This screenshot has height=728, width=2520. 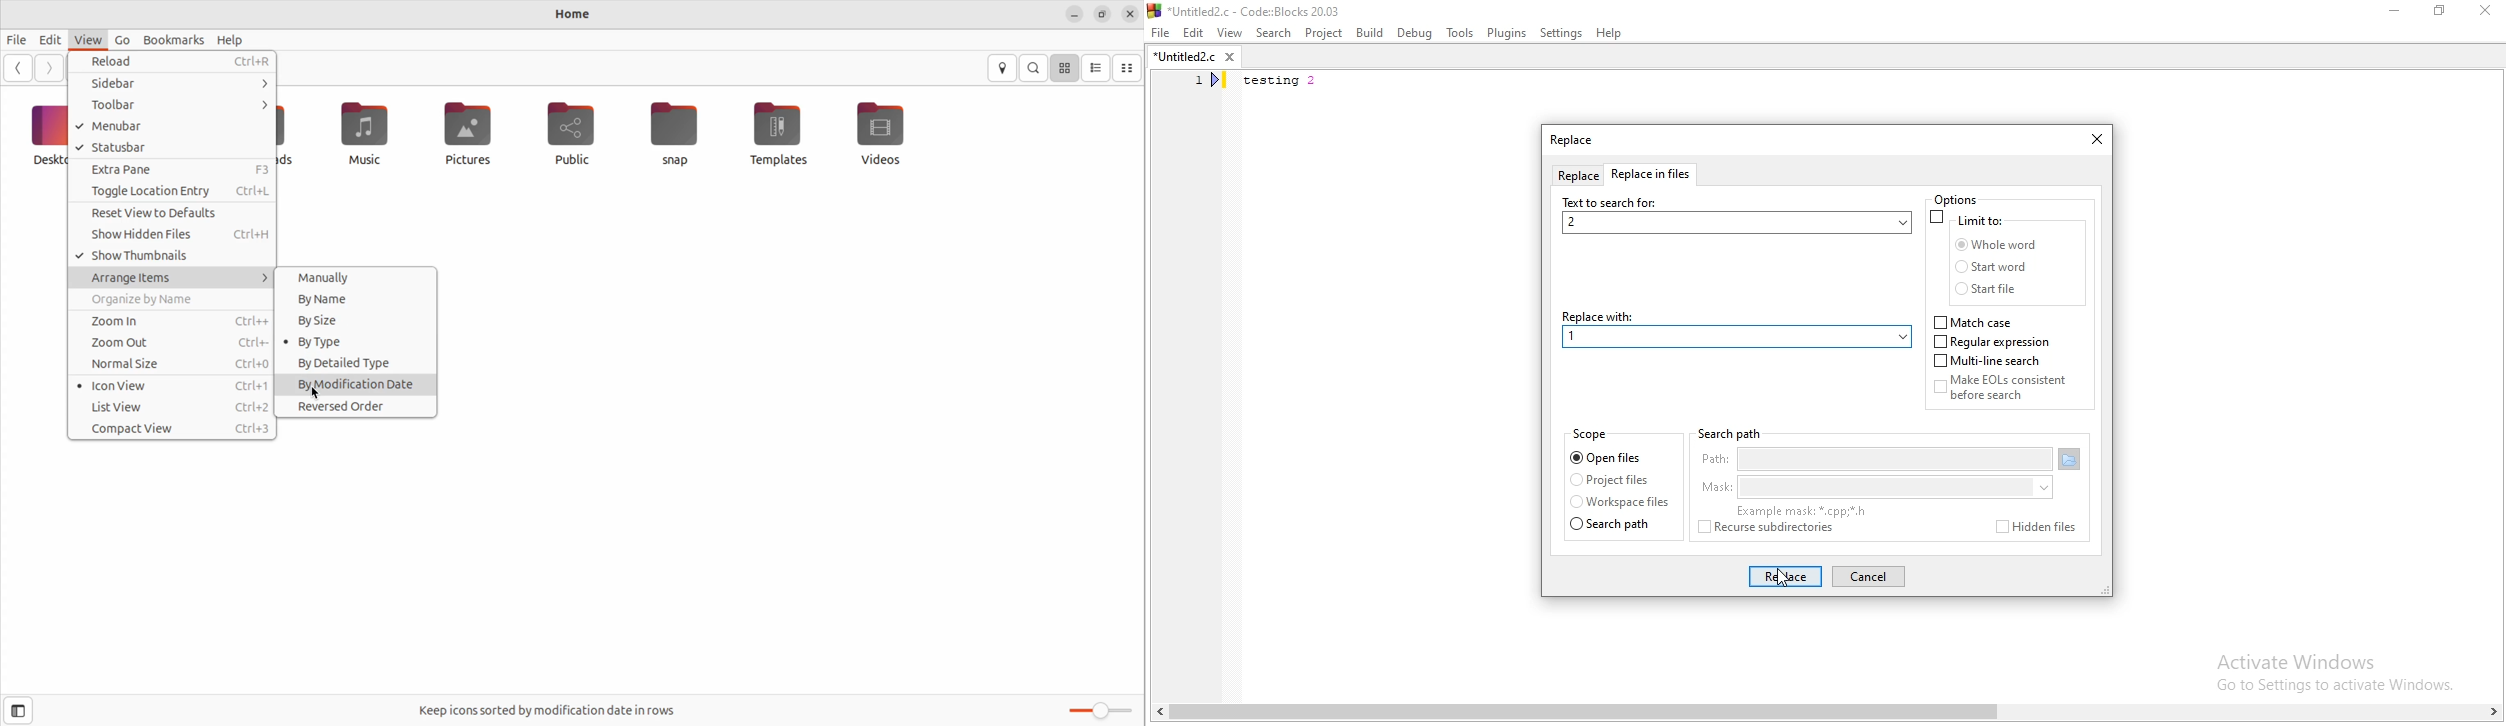 I want to click on list view, so click(x=1098, y=68).